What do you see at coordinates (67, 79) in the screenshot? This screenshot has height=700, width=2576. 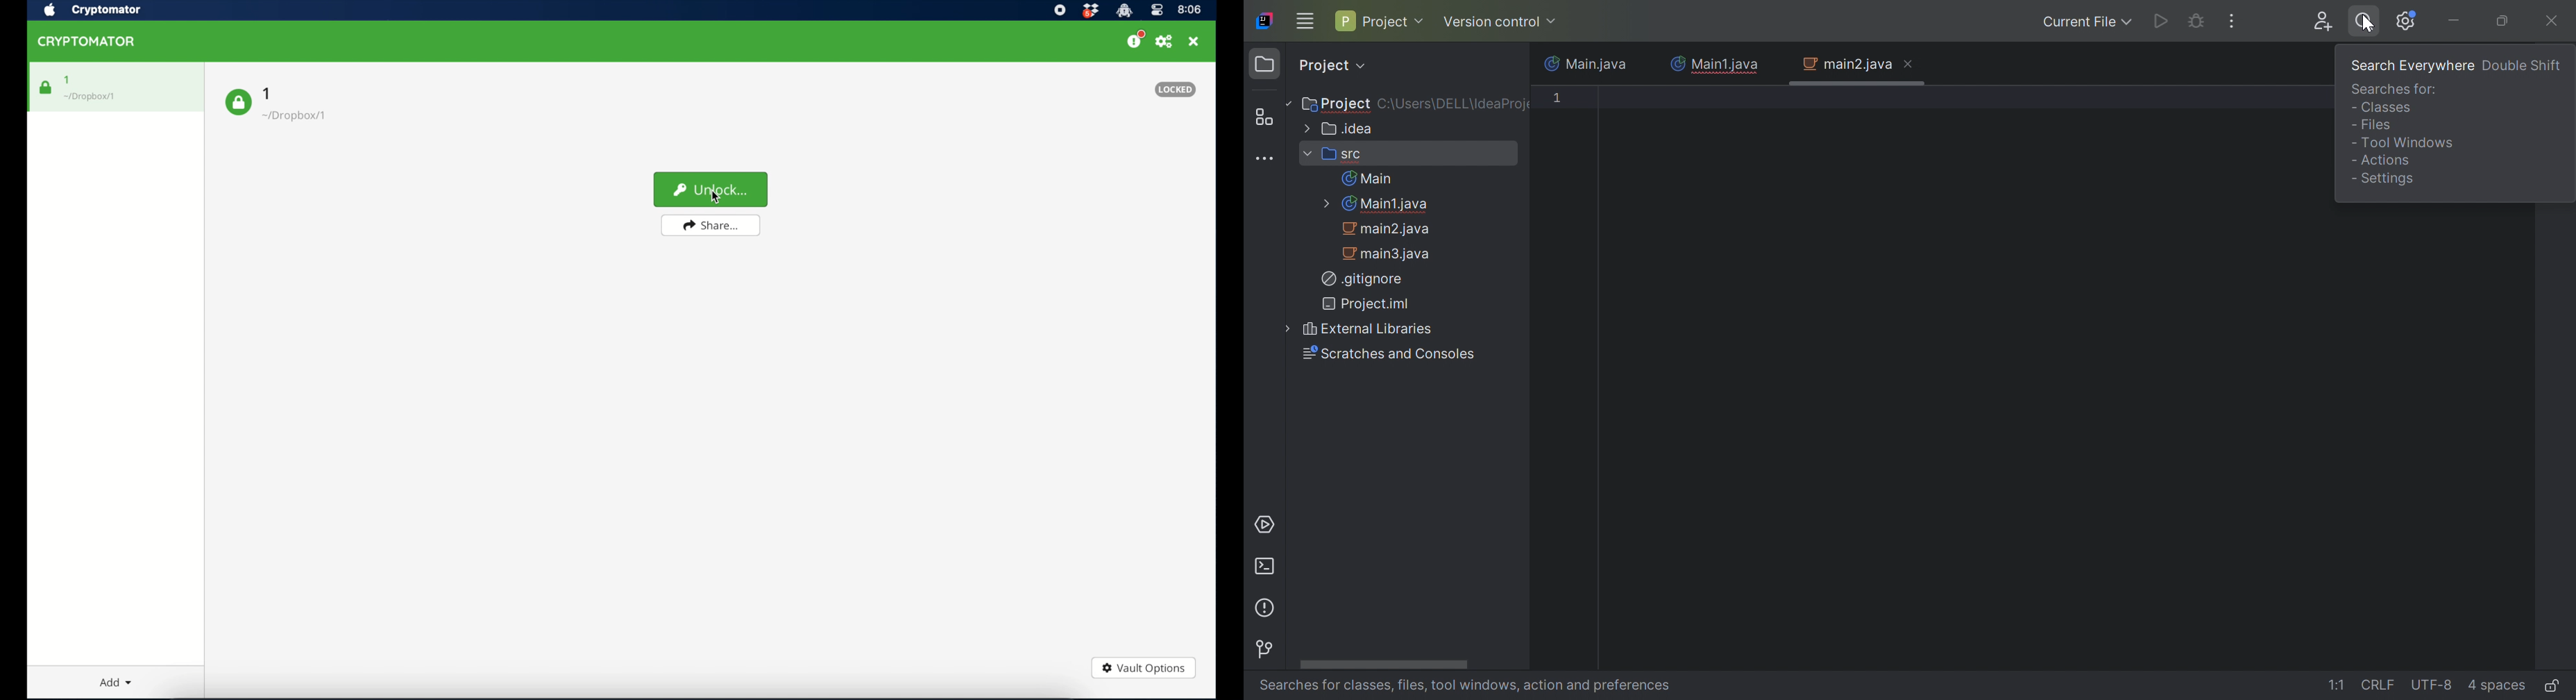 I see `1` at bounding box center [67, 79].